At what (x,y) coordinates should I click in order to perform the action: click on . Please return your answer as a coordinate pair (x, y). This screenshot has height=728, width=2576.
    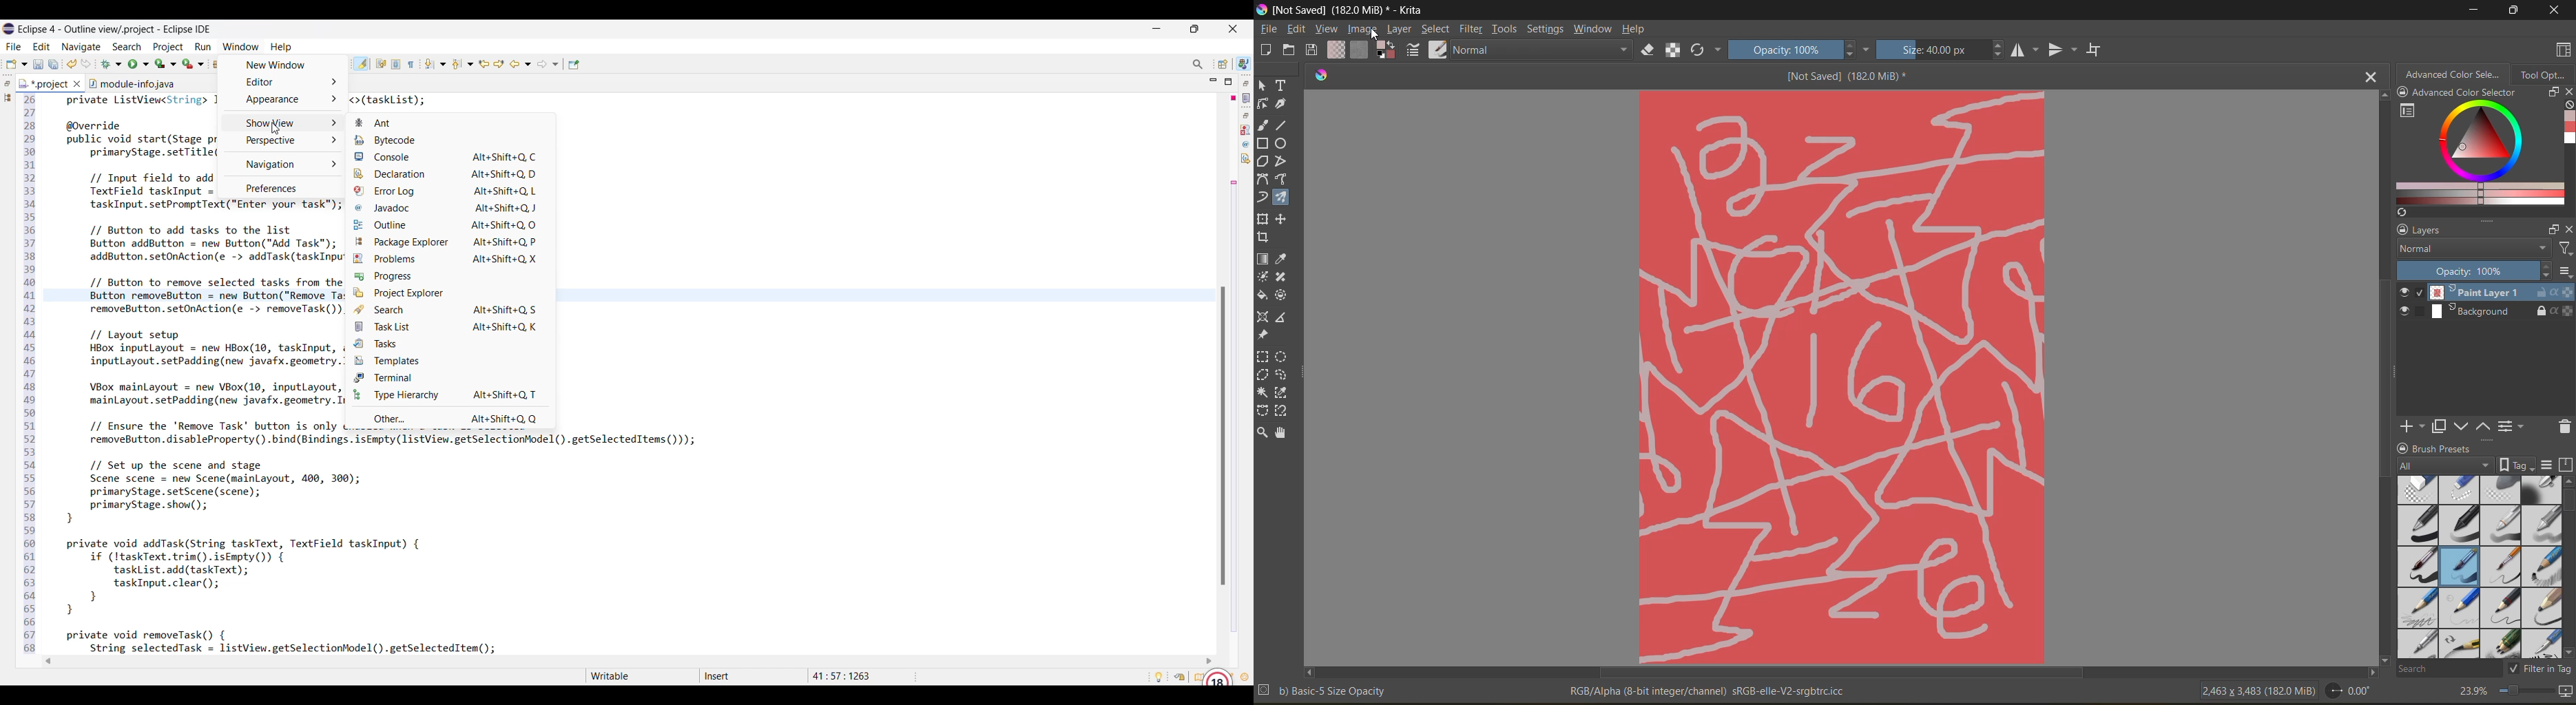
    Looking at the image, I should click on (1842, 375).